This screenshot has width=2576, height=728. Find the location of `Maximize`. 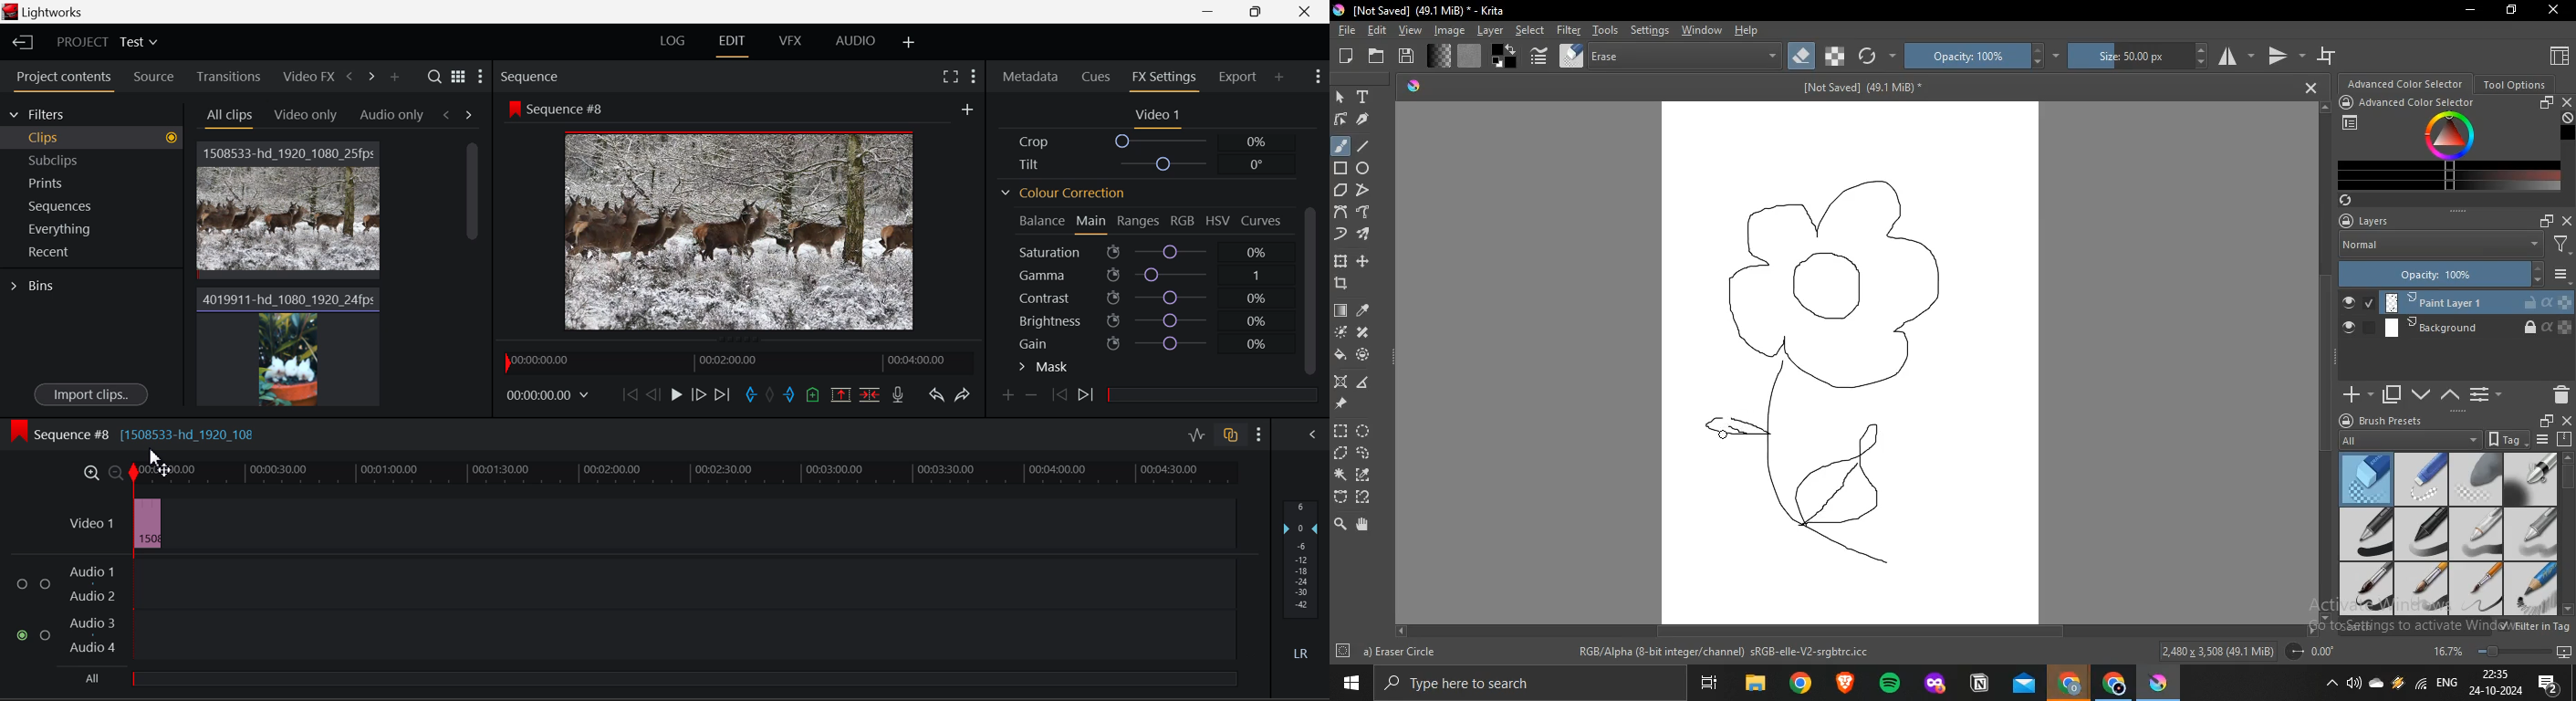

Maximize is located at coordinates (91, 474).